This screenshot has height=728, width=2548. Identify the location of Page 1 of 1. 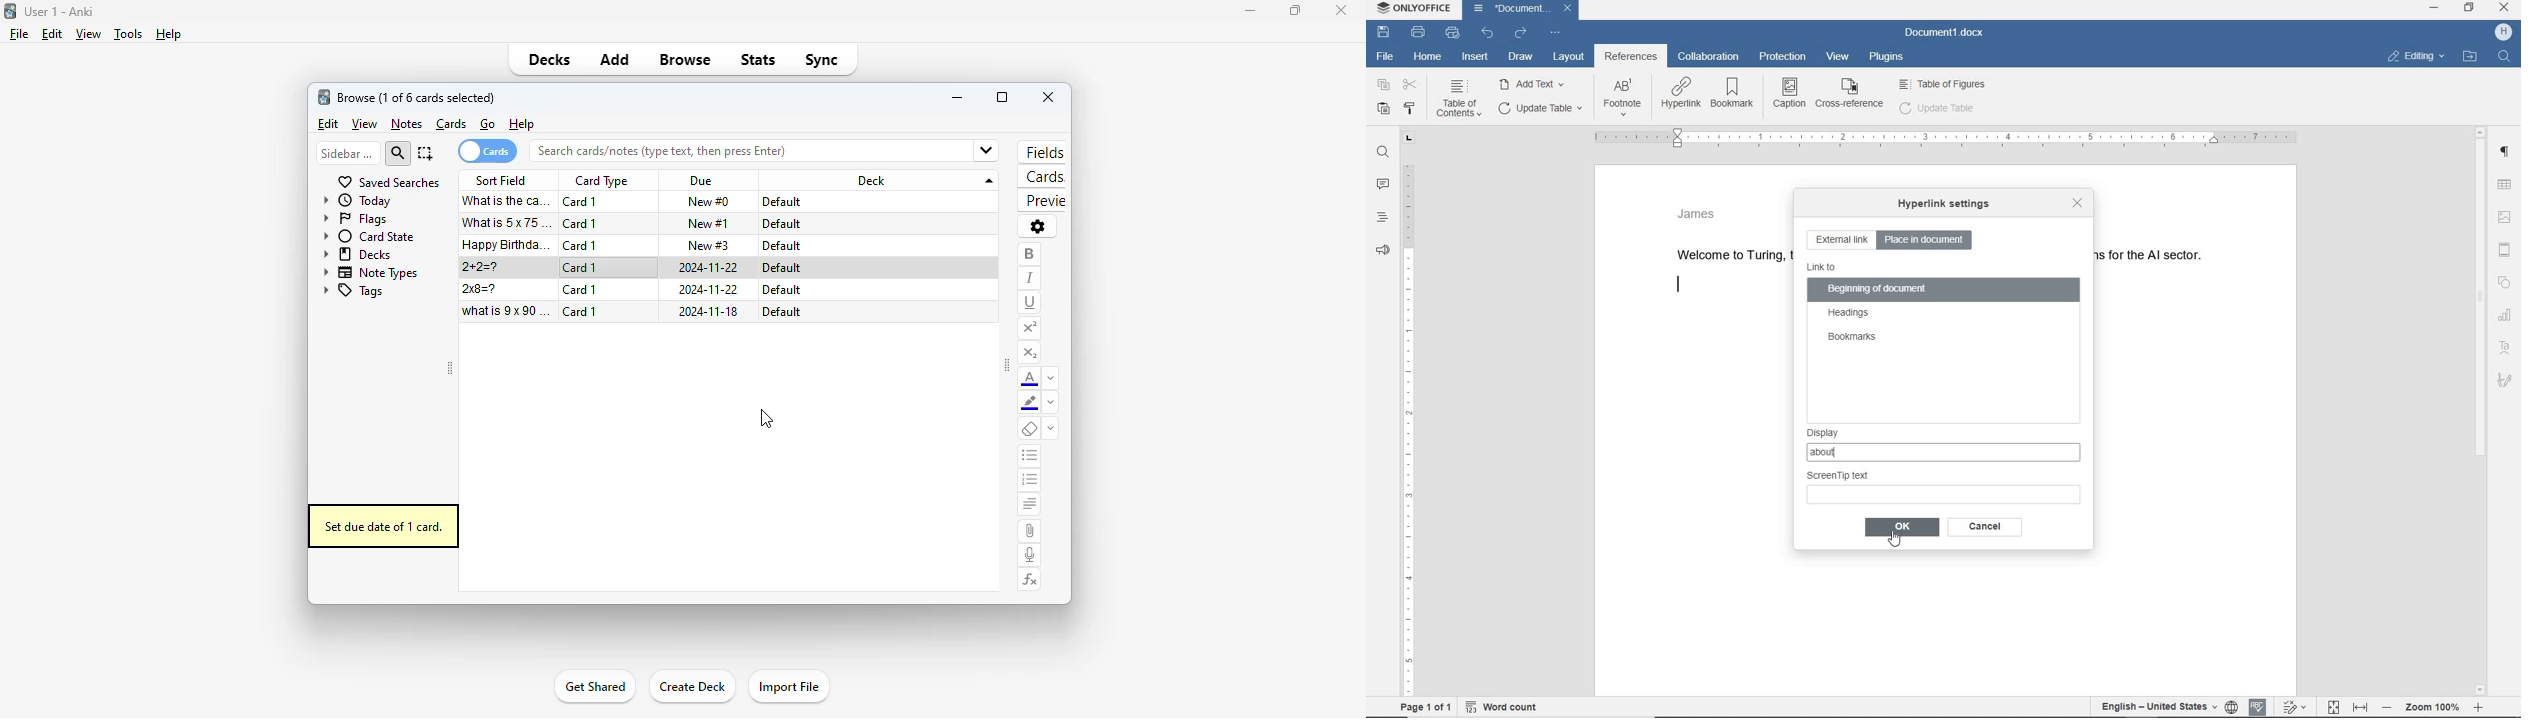
(1422, 708).